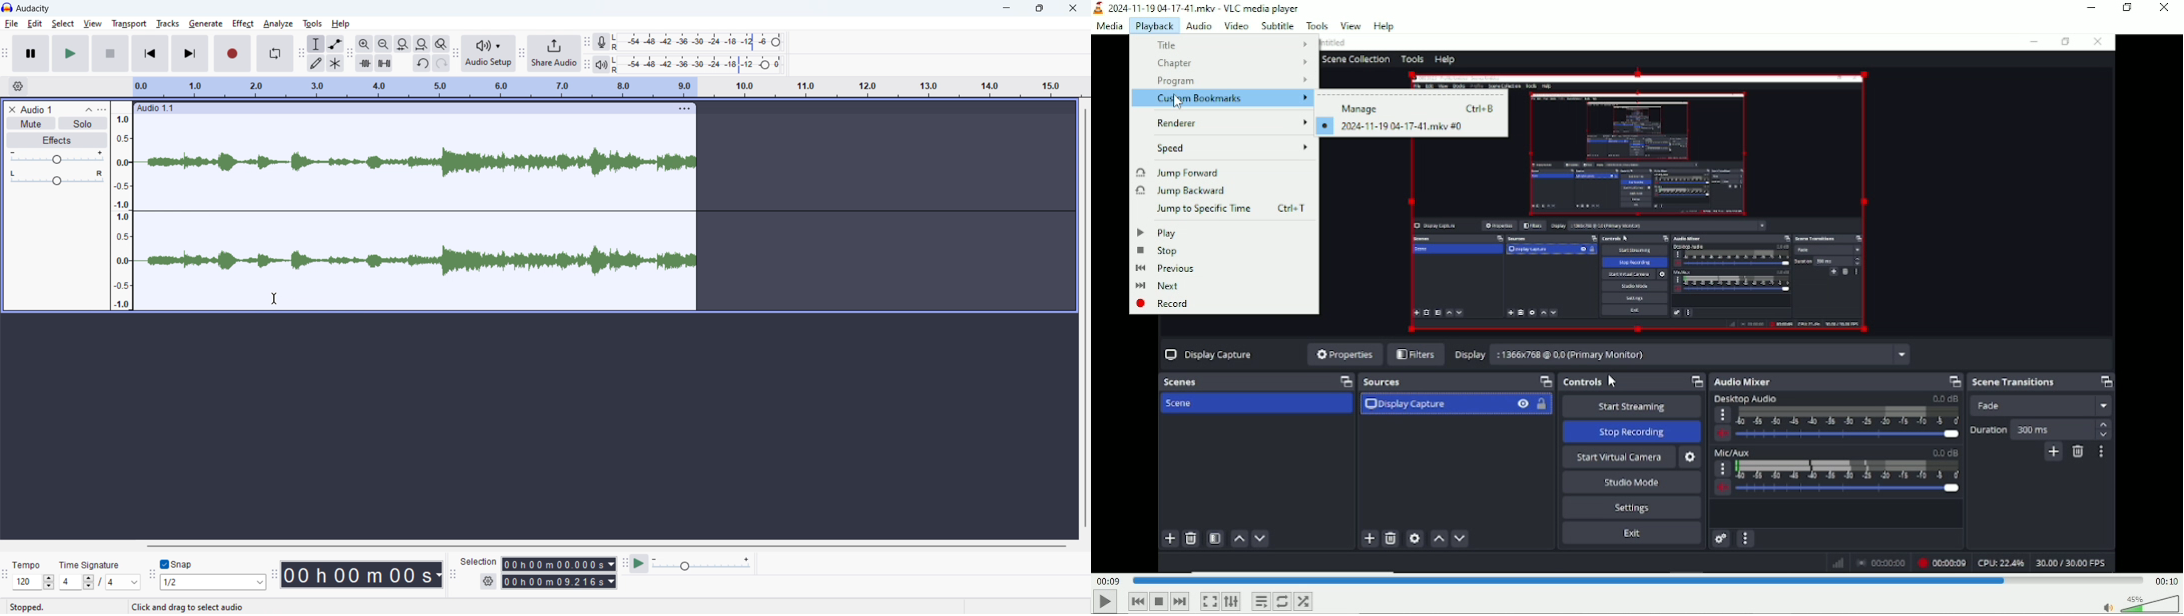 The height and width of the screenshot is (616, 2184). I want to click on Chapter, so click(1235, 62).